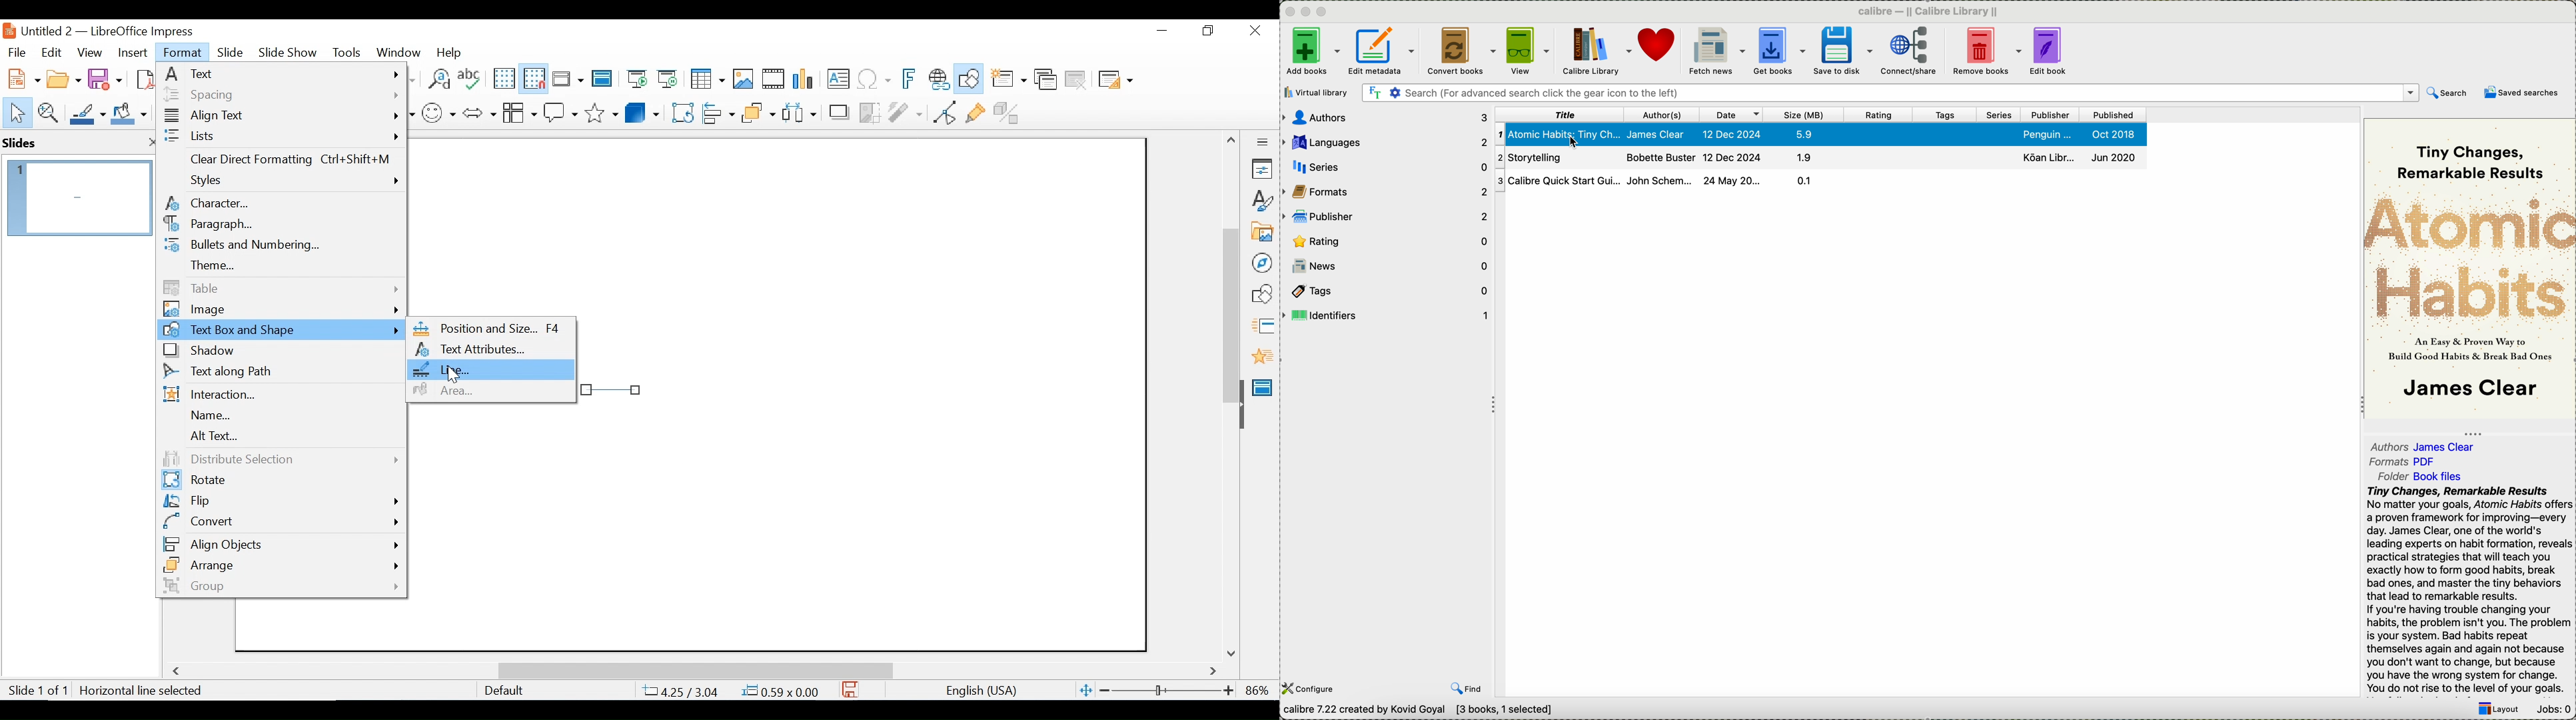 Image resolution: width=2576 pixels, height=728 pixels. Describe the element at coordinates (490, 329) in the screenshot. I see `Position and Size` at that location.